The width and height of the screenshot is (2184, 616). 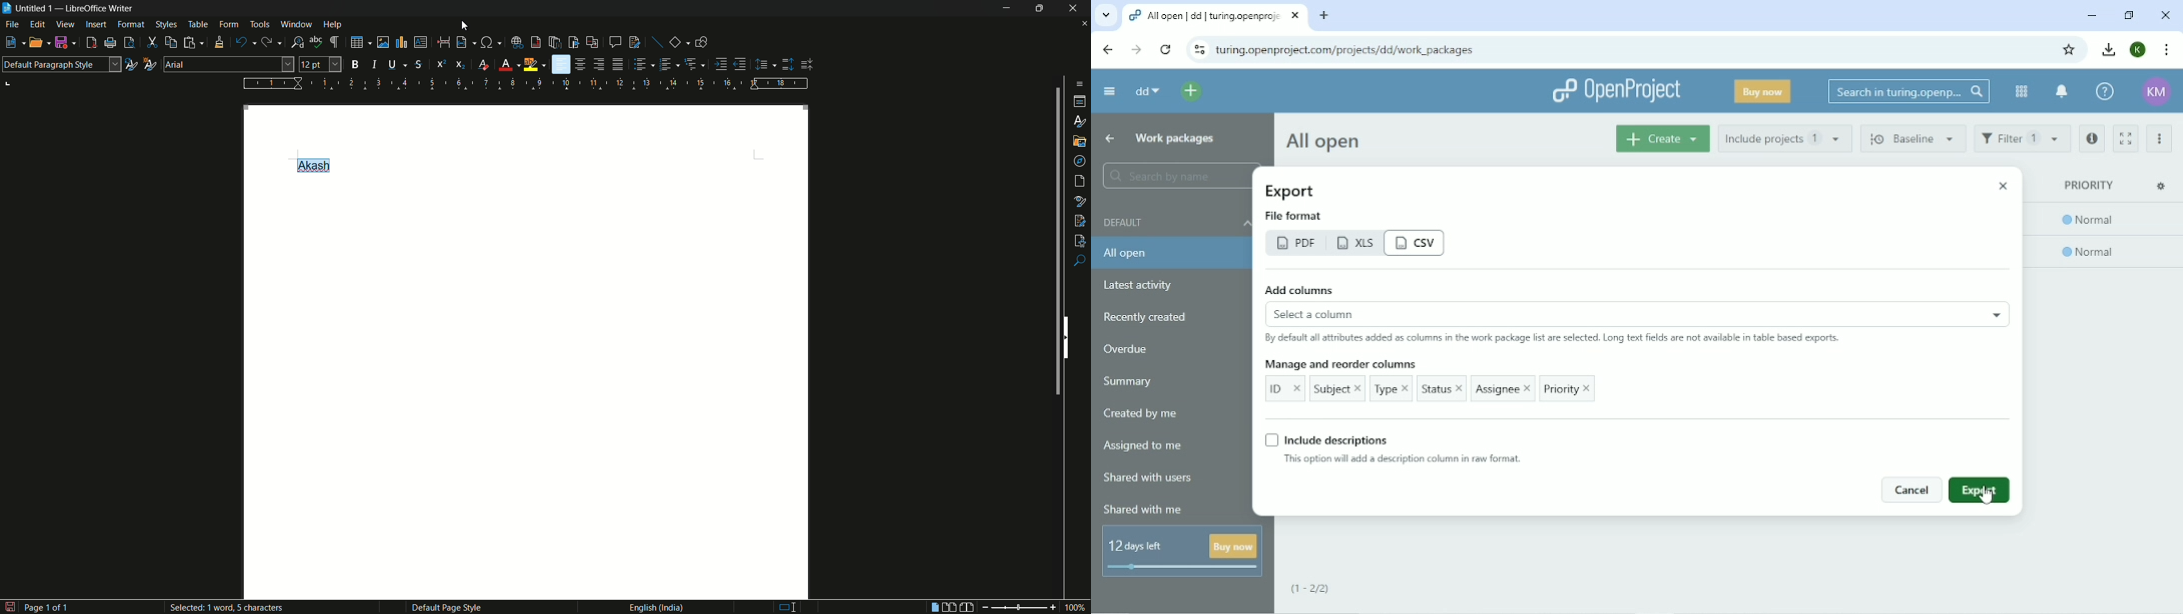 I want to click on align right, so click(x=599, y=64).